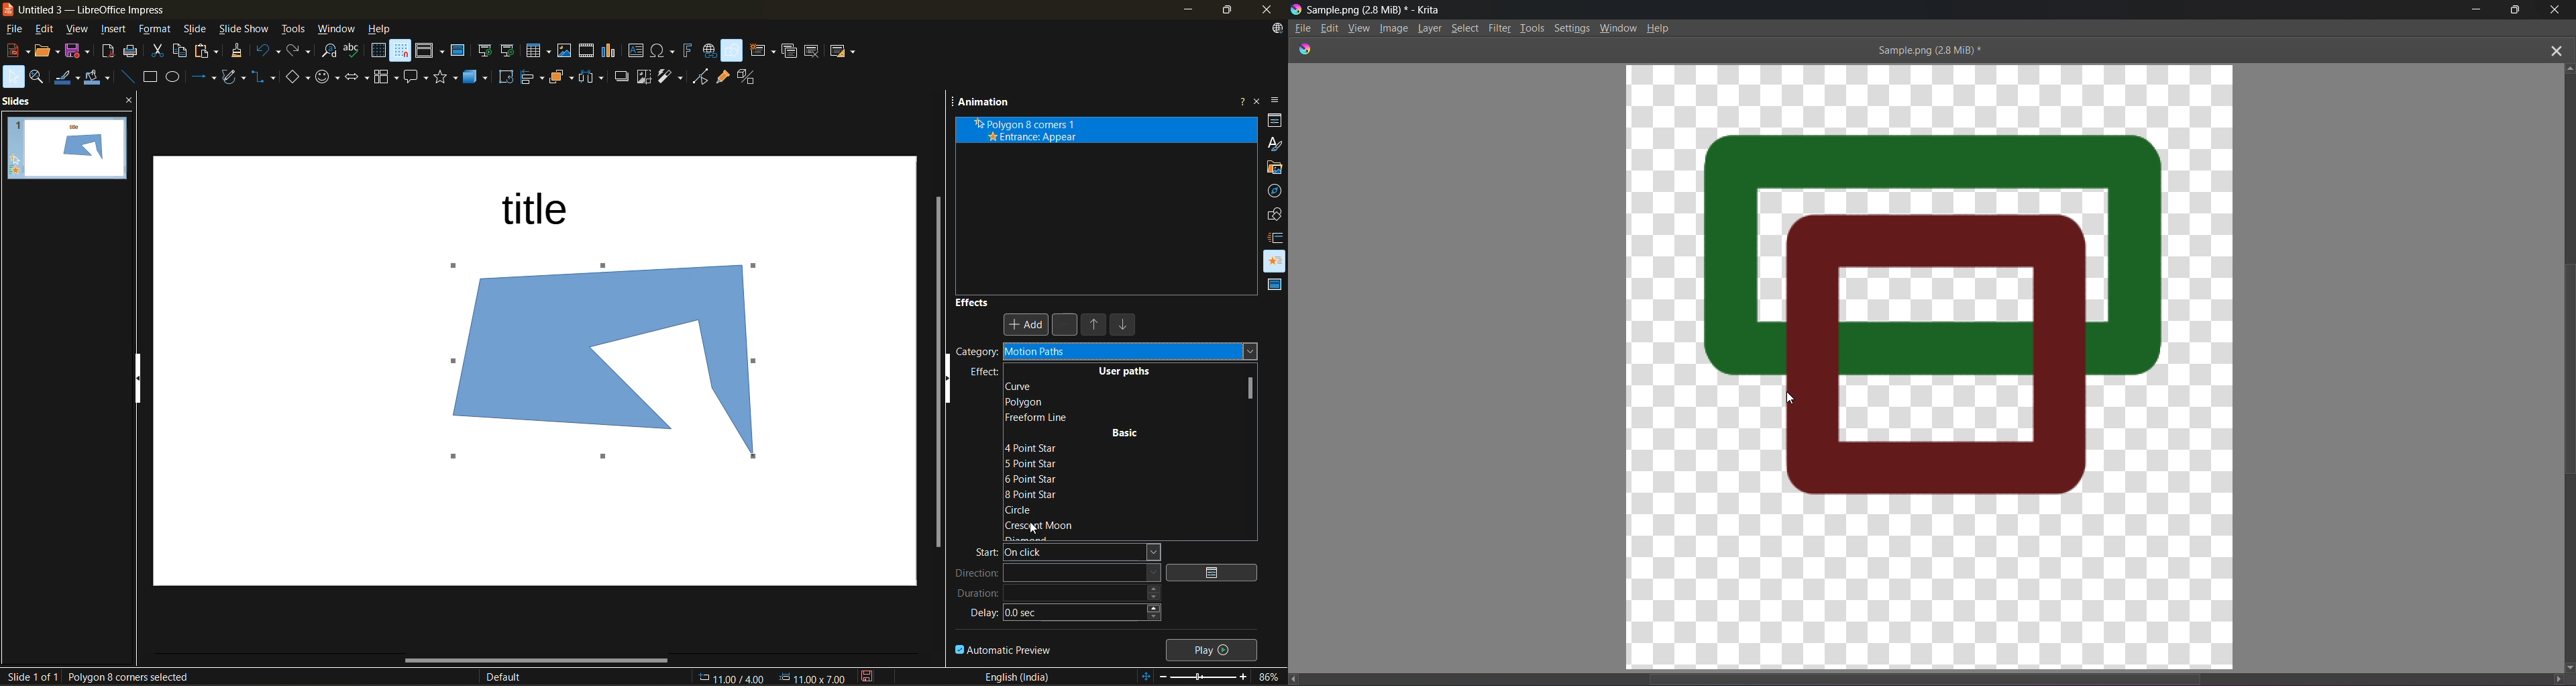 The image size is (2576, 700). I want to click on effects, so click(978, 302).